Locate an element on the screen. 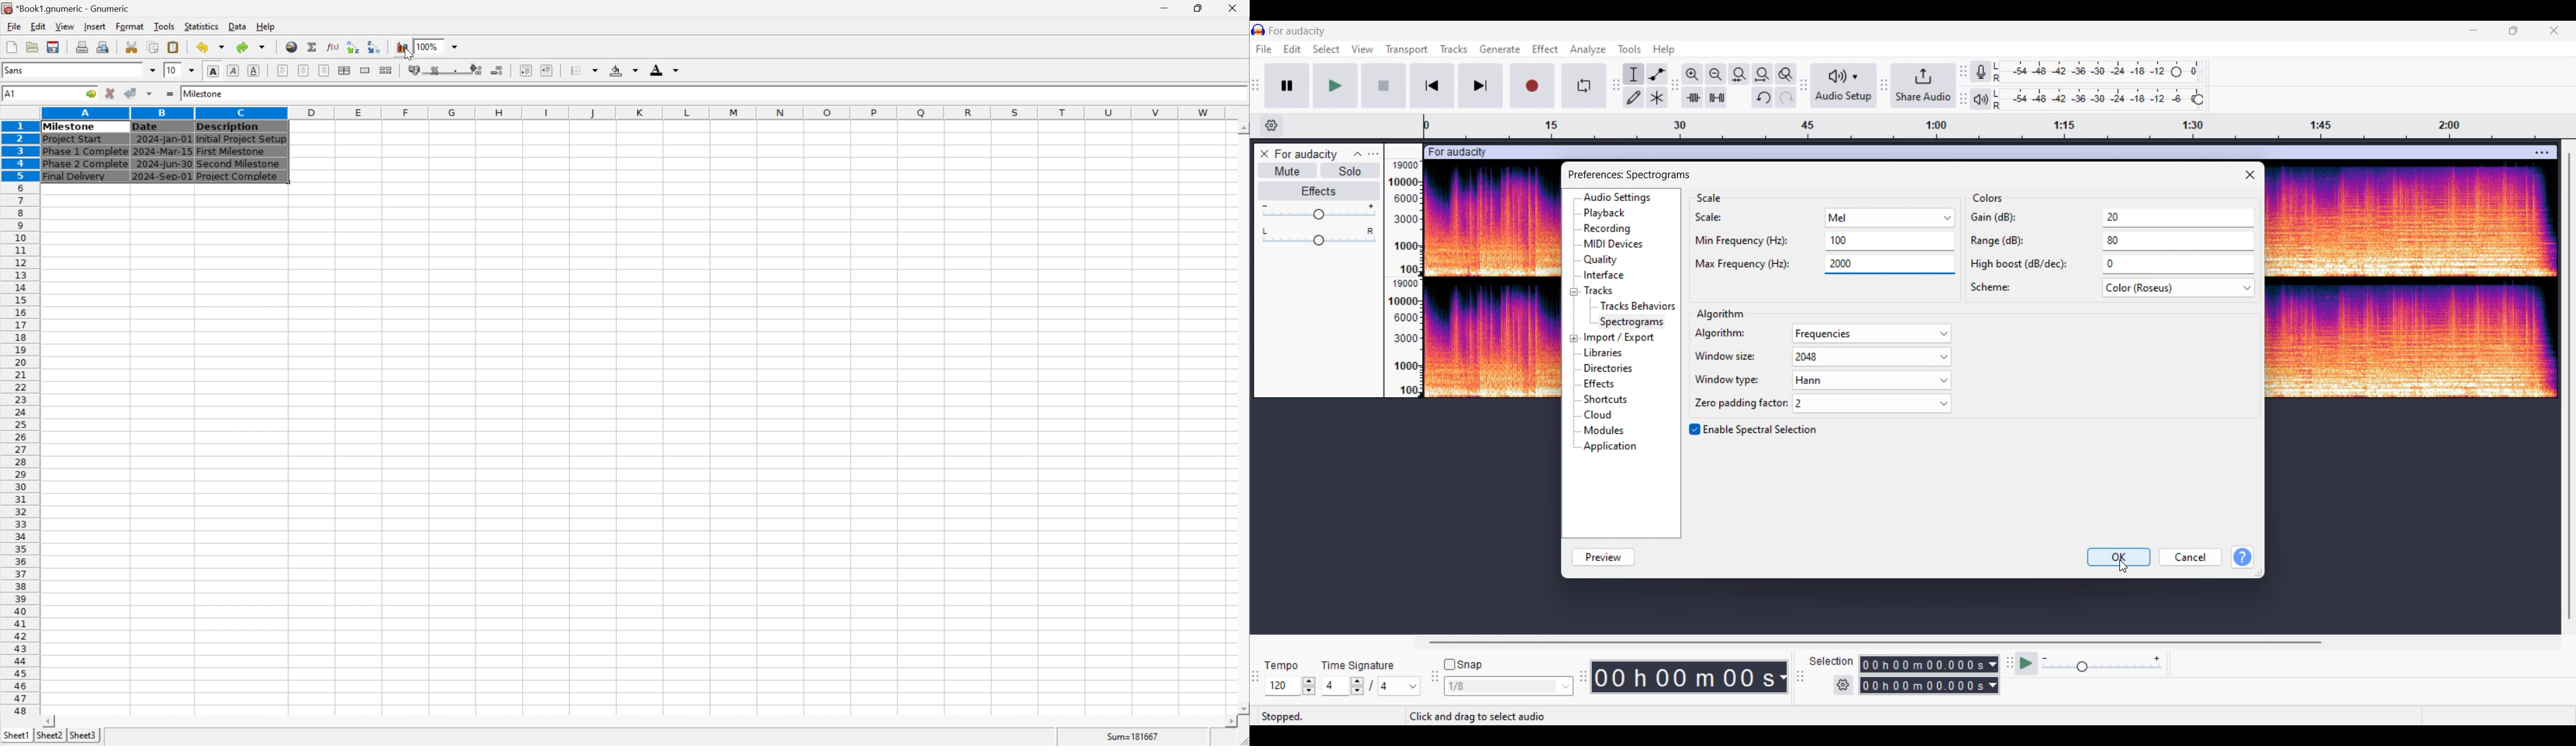 Image resolution: width=2576 pixels, height=756 pixels. Solo is located at coordinates (1351, 171).